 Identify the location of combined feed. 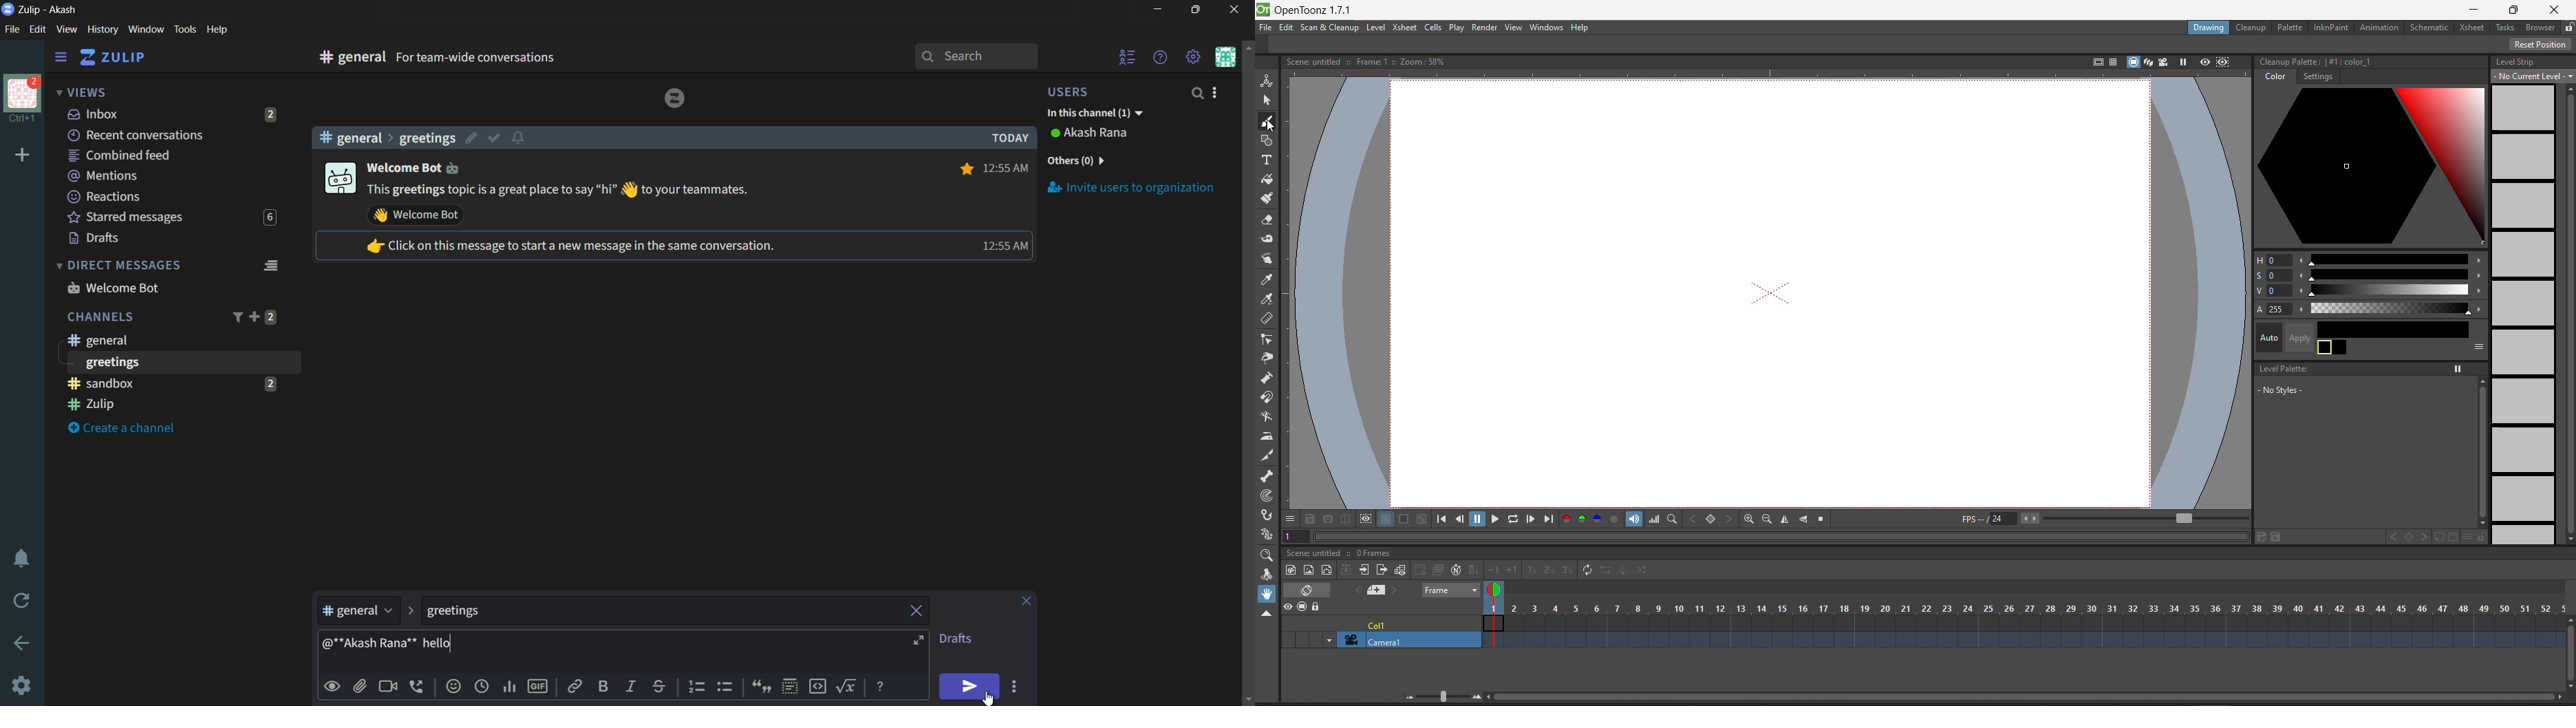
(118, 156).